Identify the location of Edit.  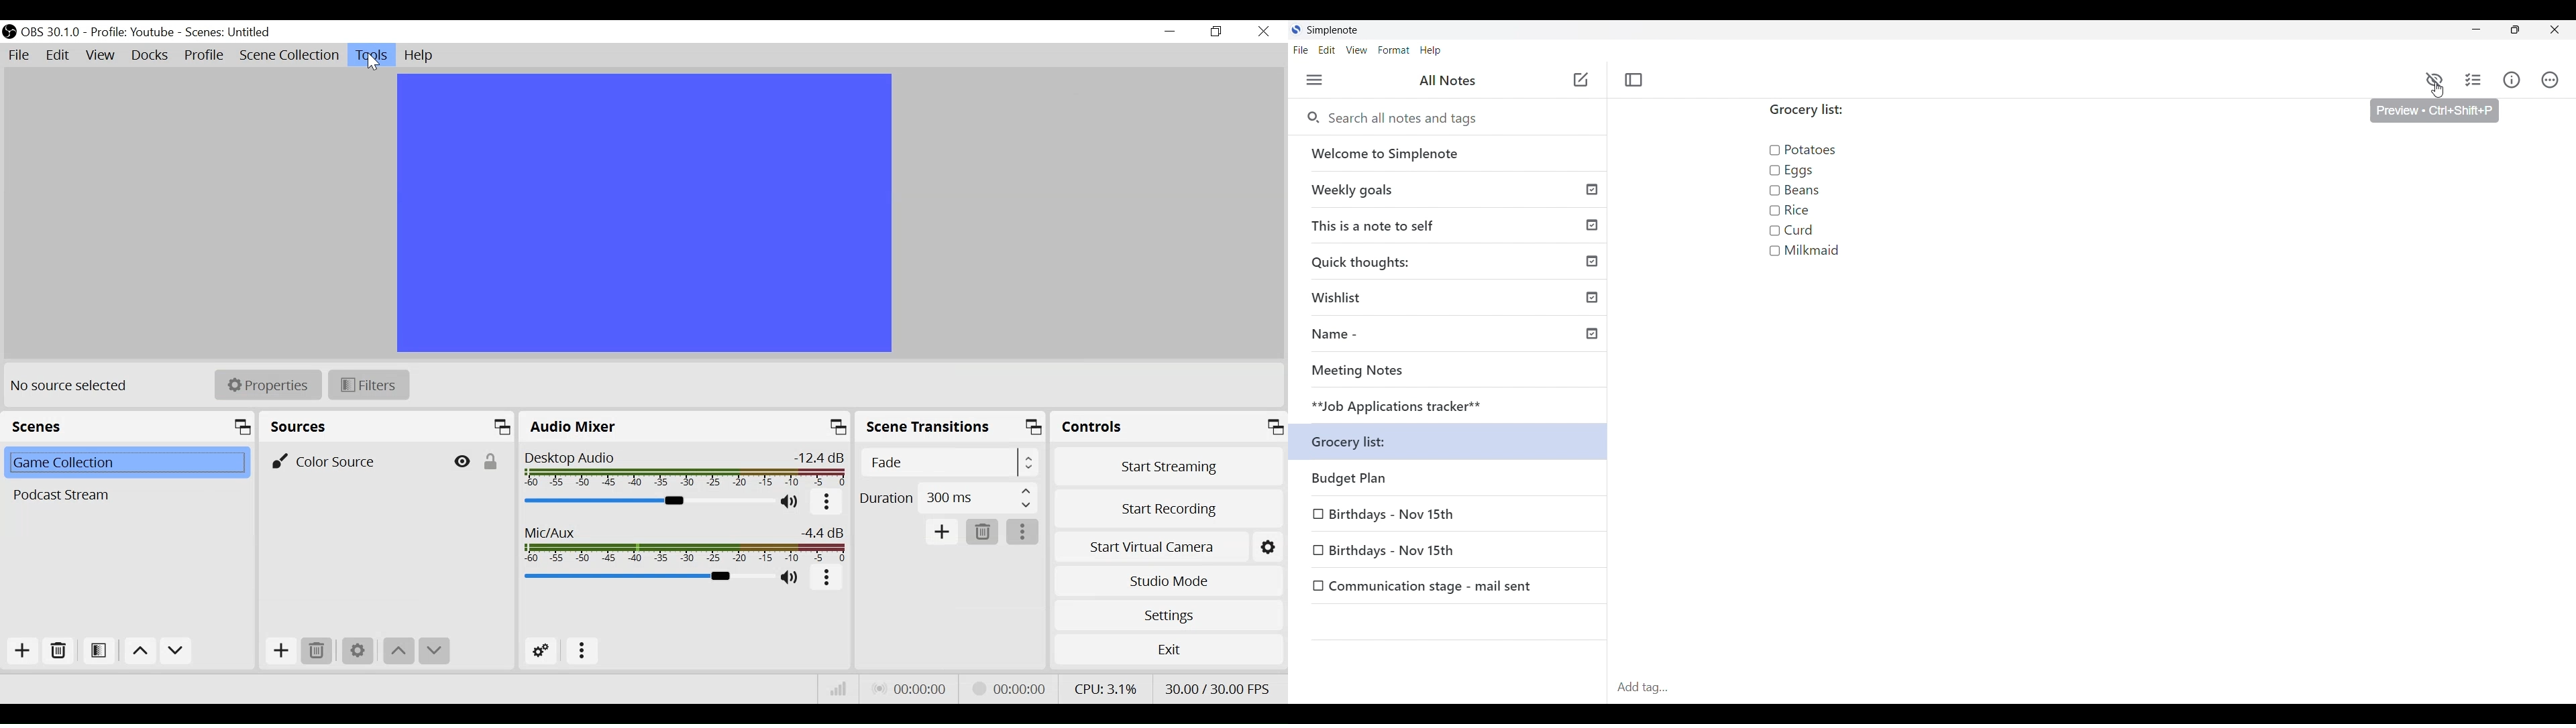
(1327, 50).